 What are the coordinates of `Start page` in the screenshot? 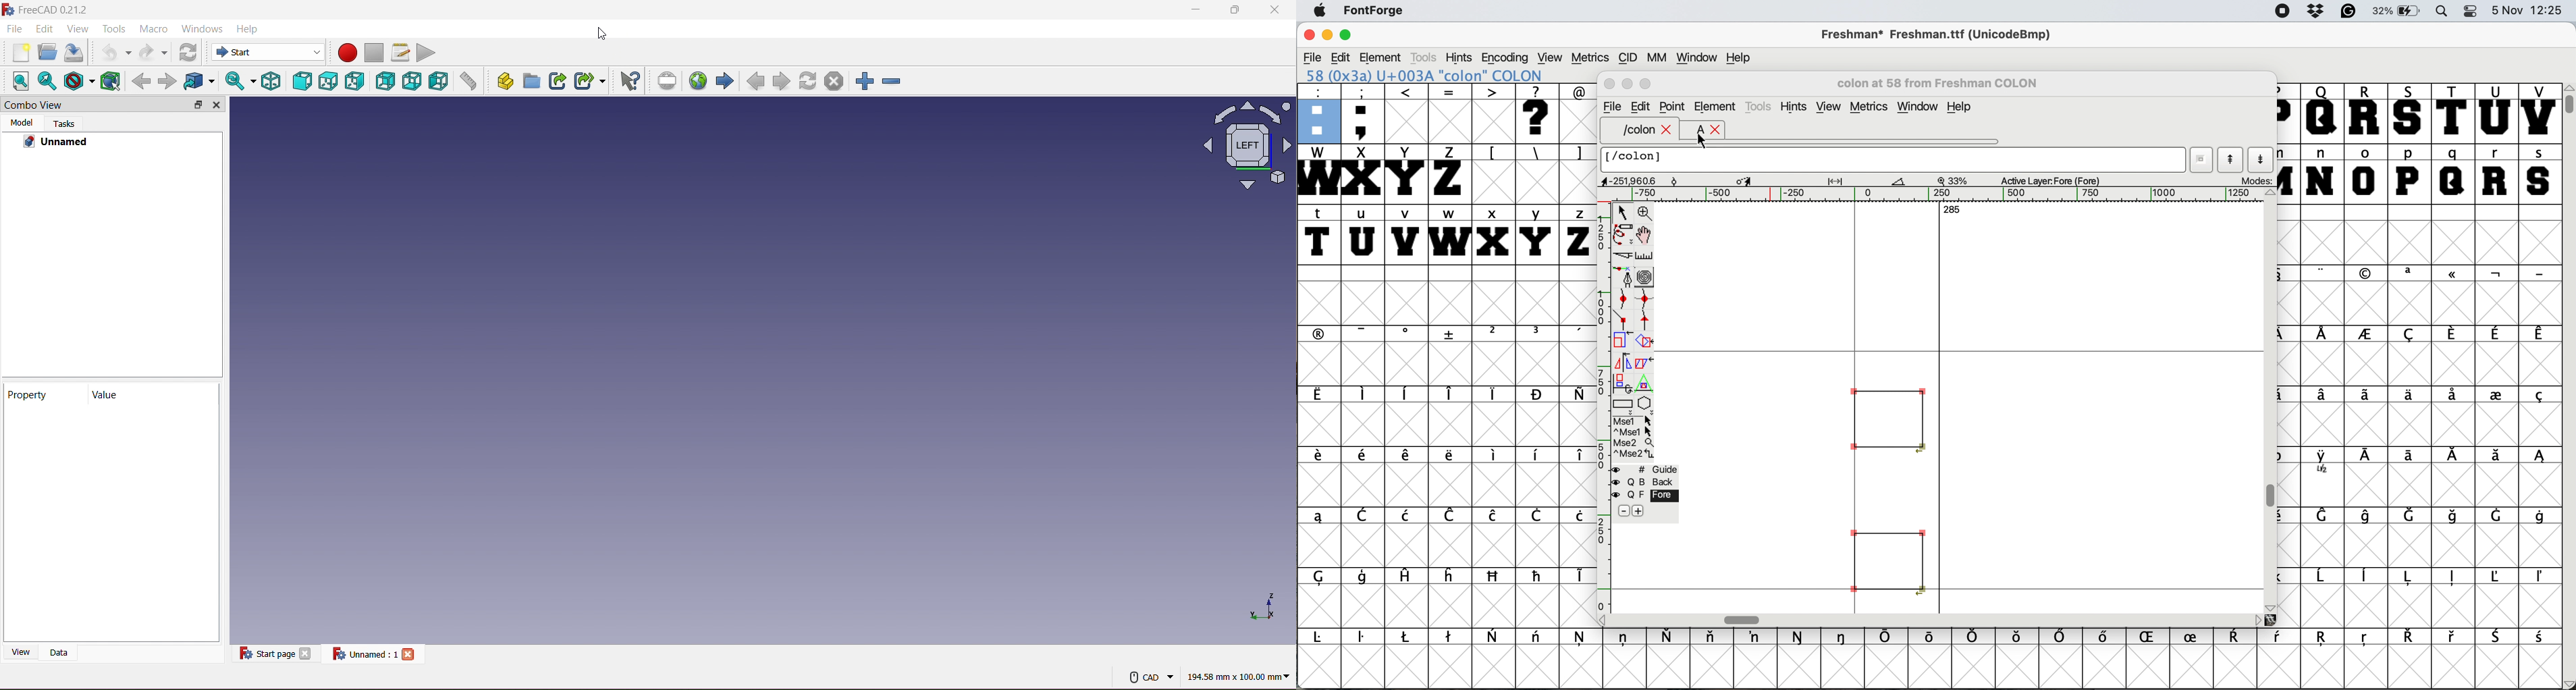 It's located at (276, 653).